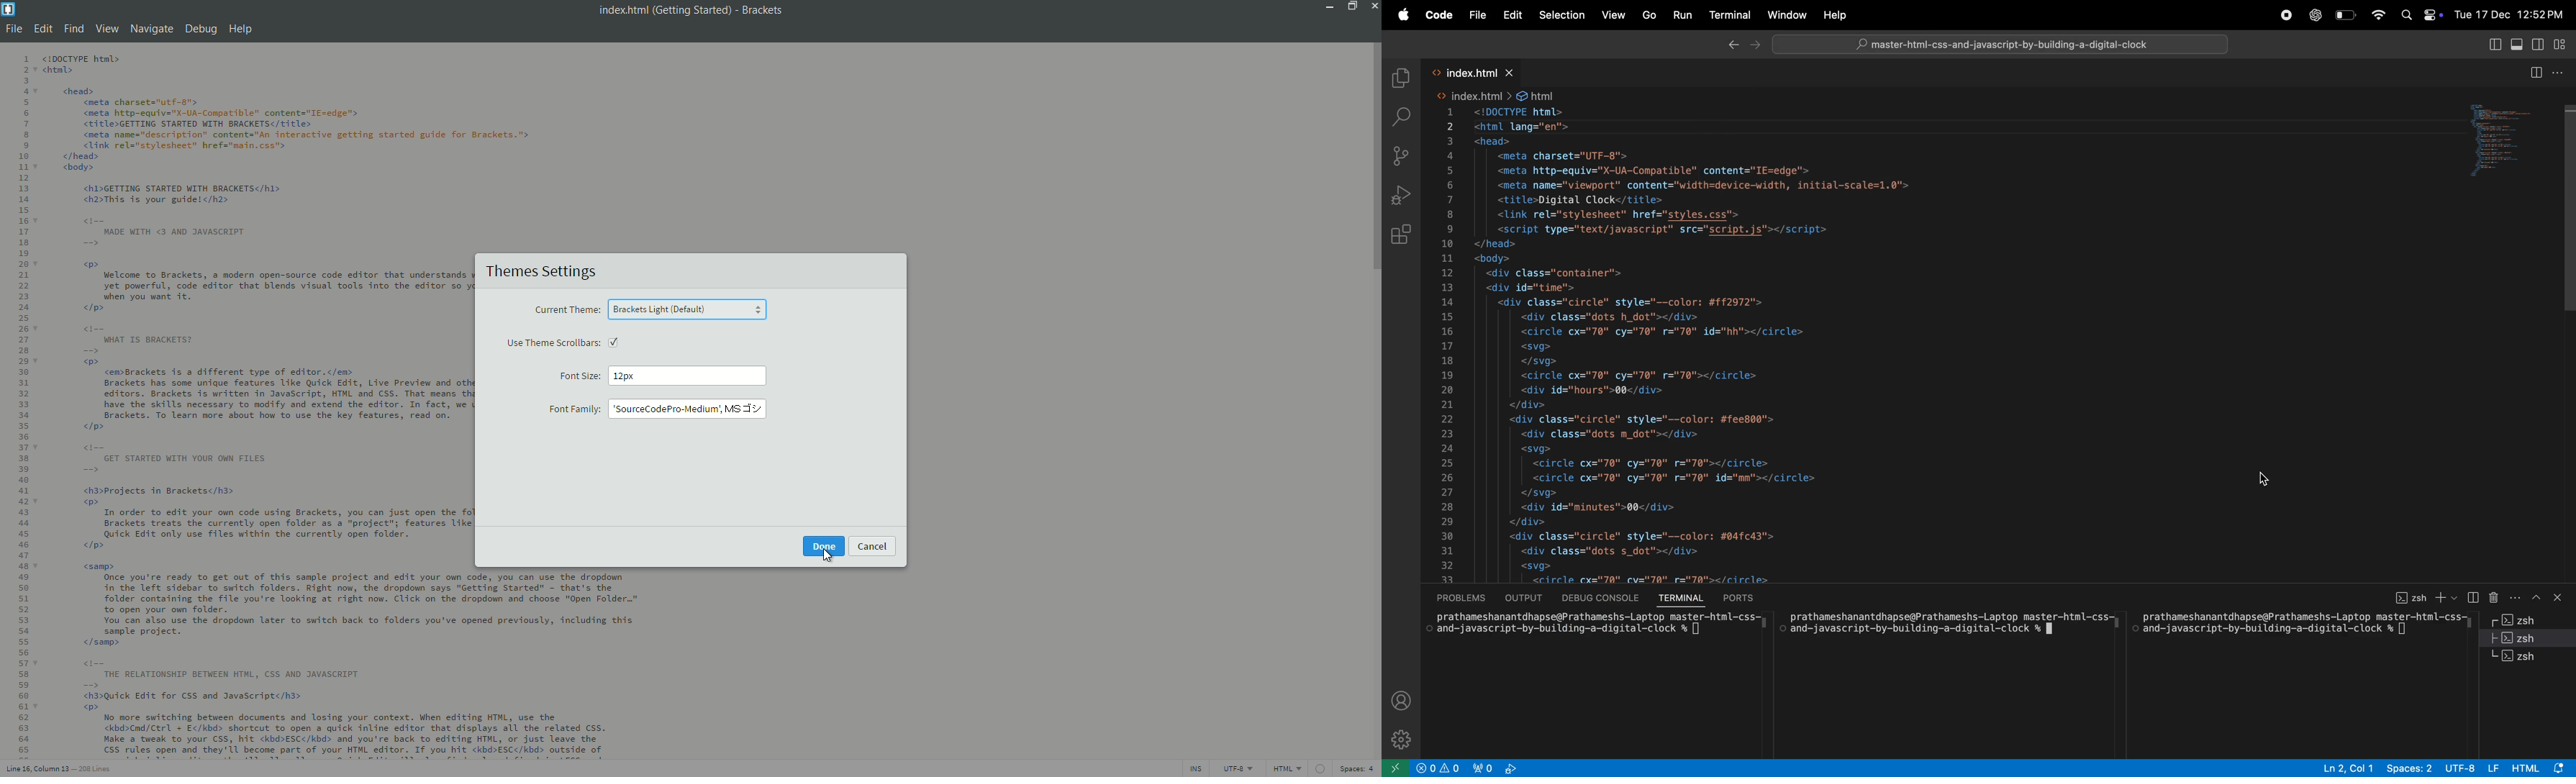  Describe the element at coordinates (1238, 769) in the screenshot. I see `file encoding` at that location.